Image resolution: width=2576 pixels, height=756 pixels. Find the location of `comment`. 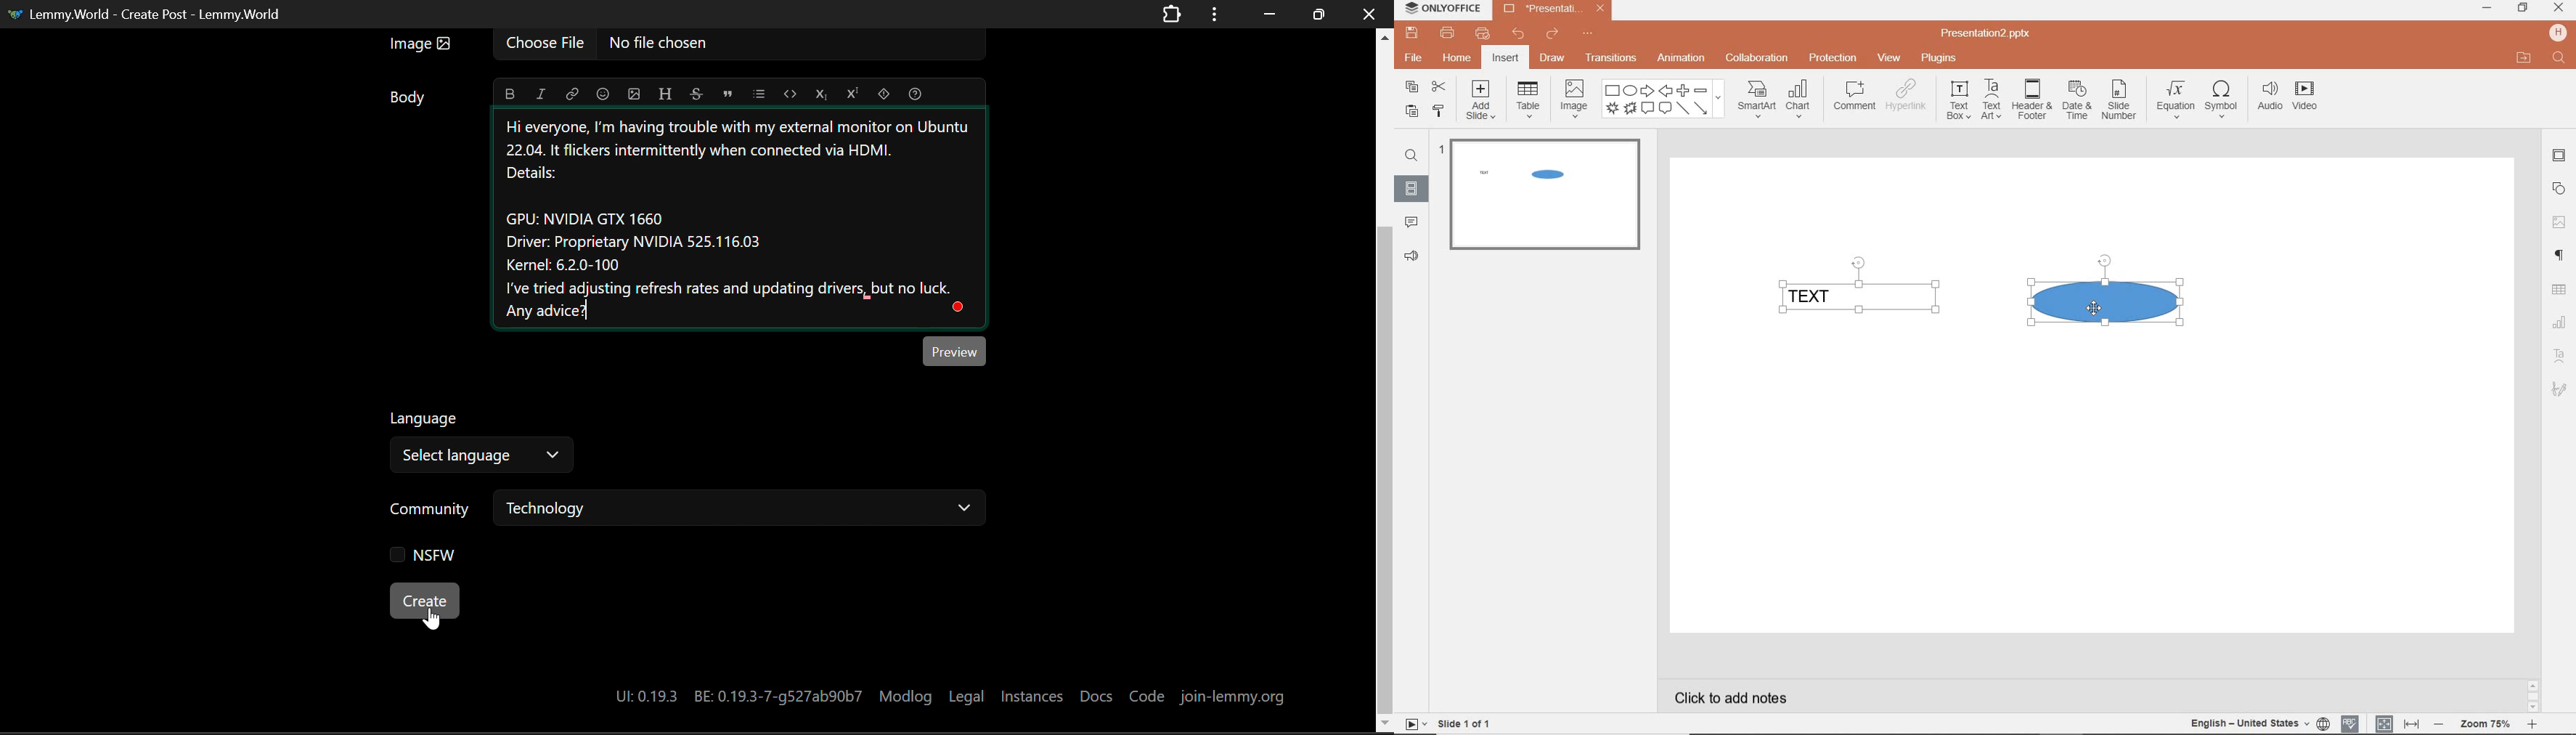

comment is located at coordinates (1855, 96).